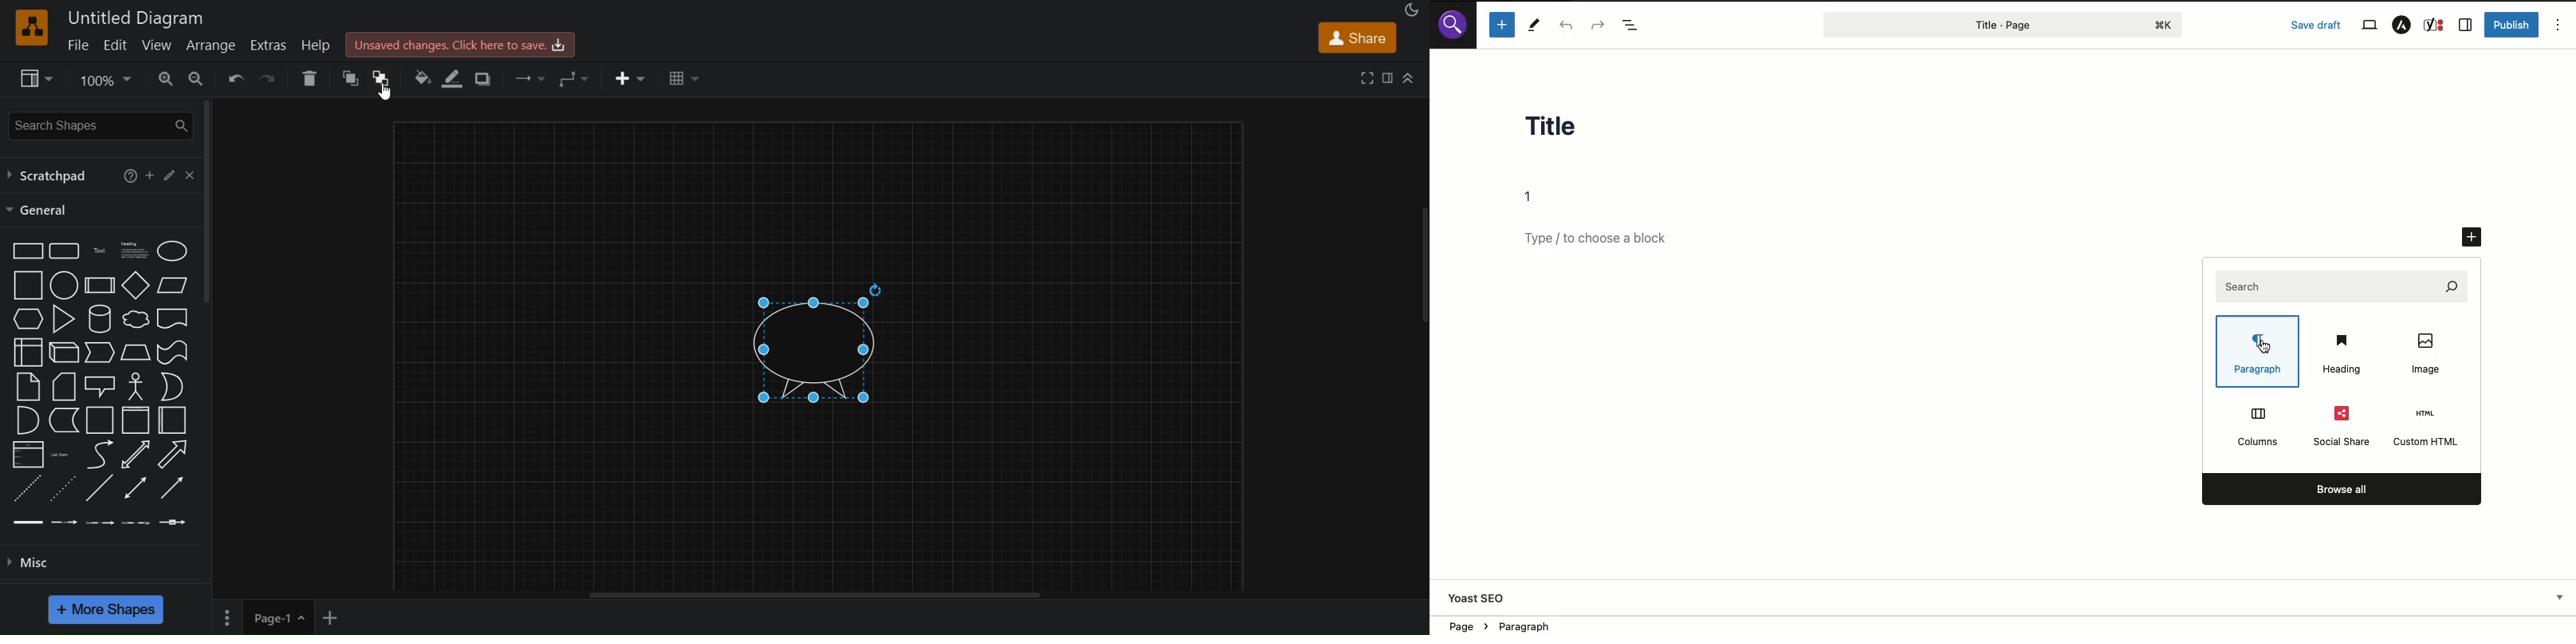  I want to click on process, so click(100, 285).